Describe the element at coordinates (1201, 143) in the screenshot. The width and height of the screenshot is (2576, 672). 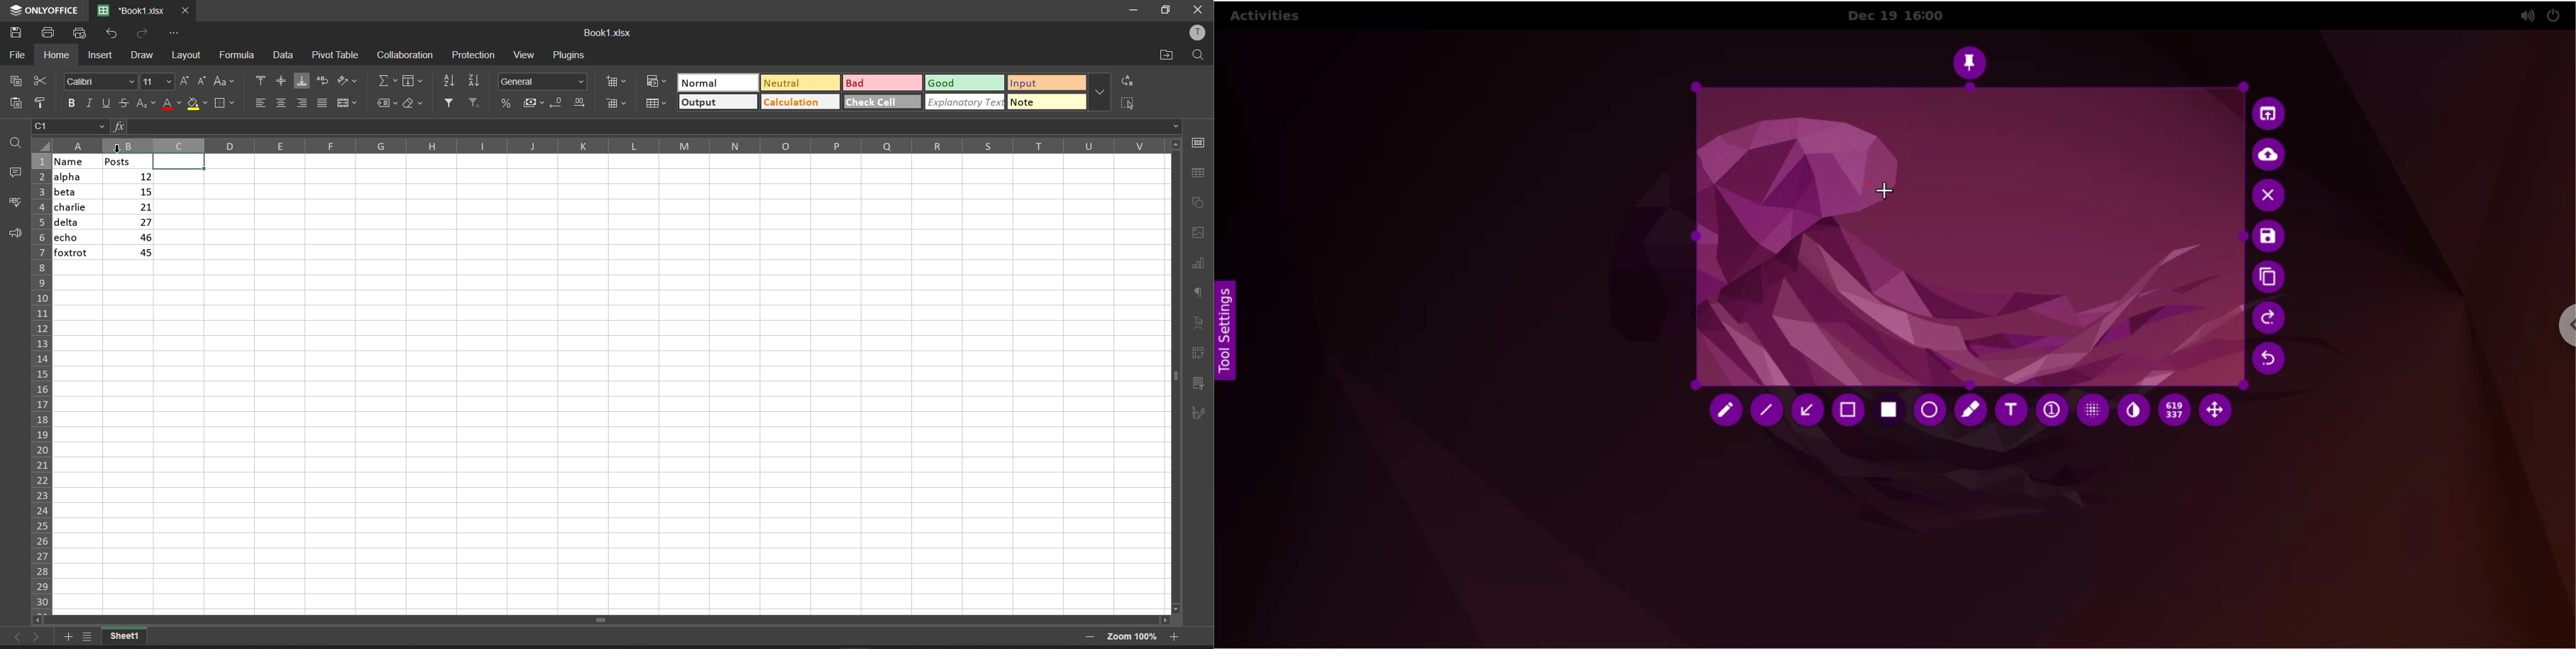
I see `cell settings` at that location.